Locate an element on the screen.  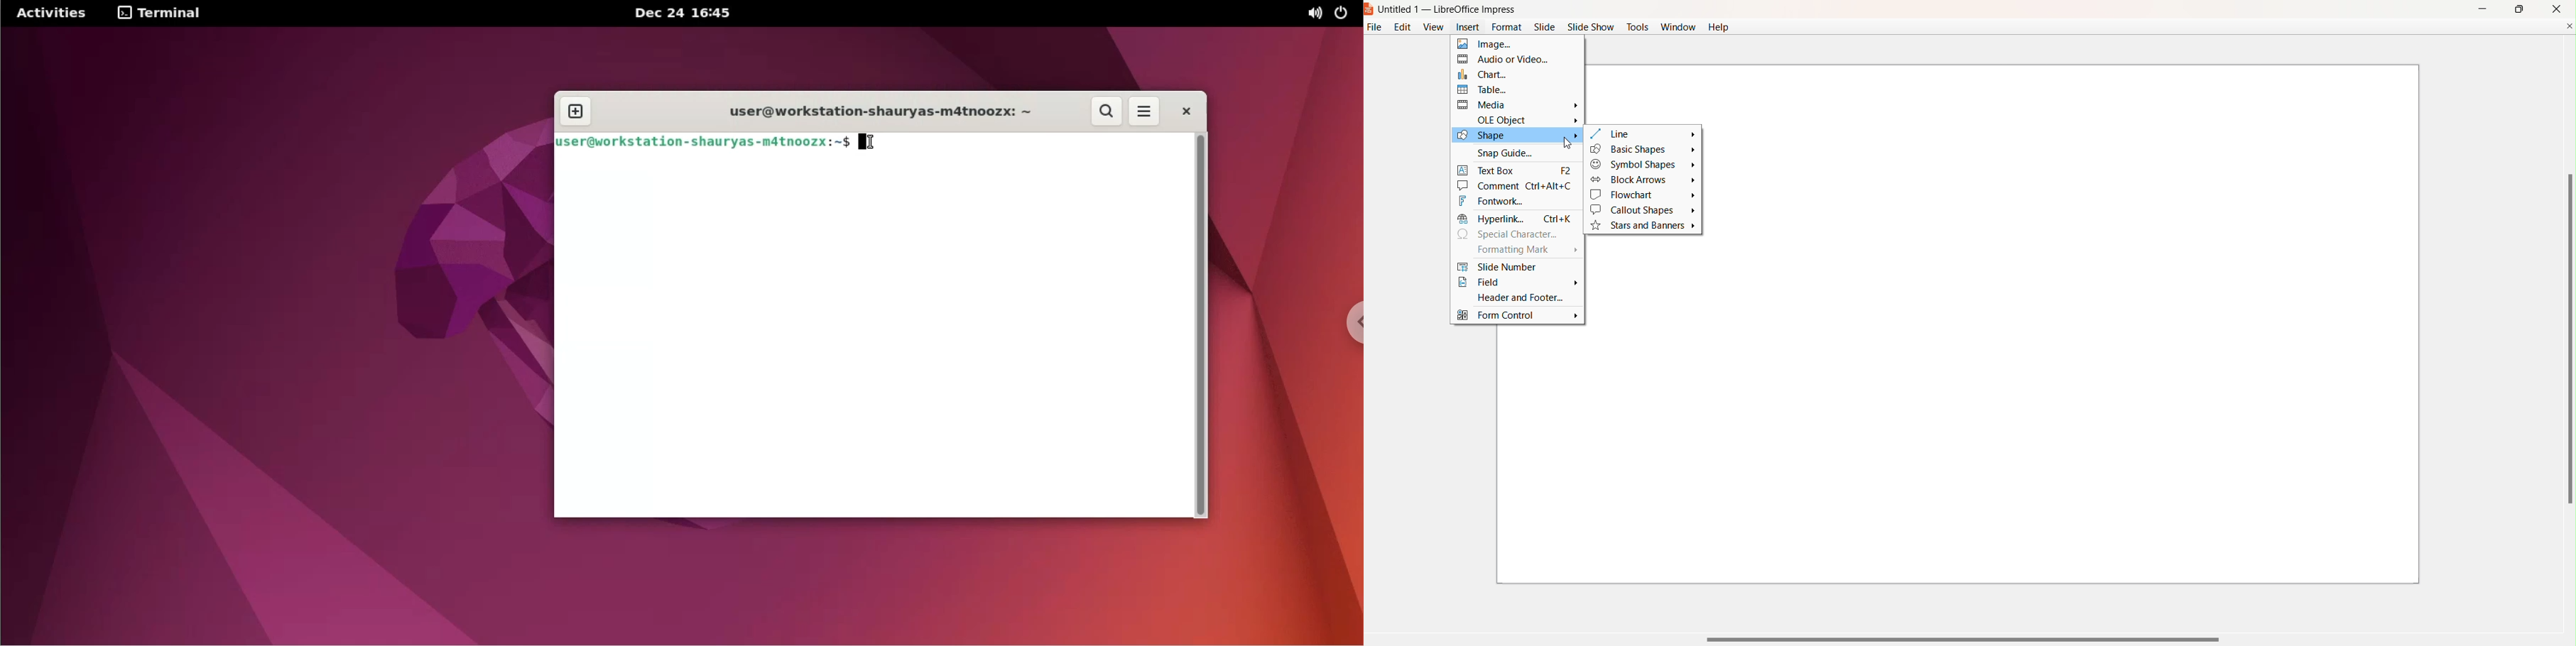
Minimize is located at coordinates (2481, 8).